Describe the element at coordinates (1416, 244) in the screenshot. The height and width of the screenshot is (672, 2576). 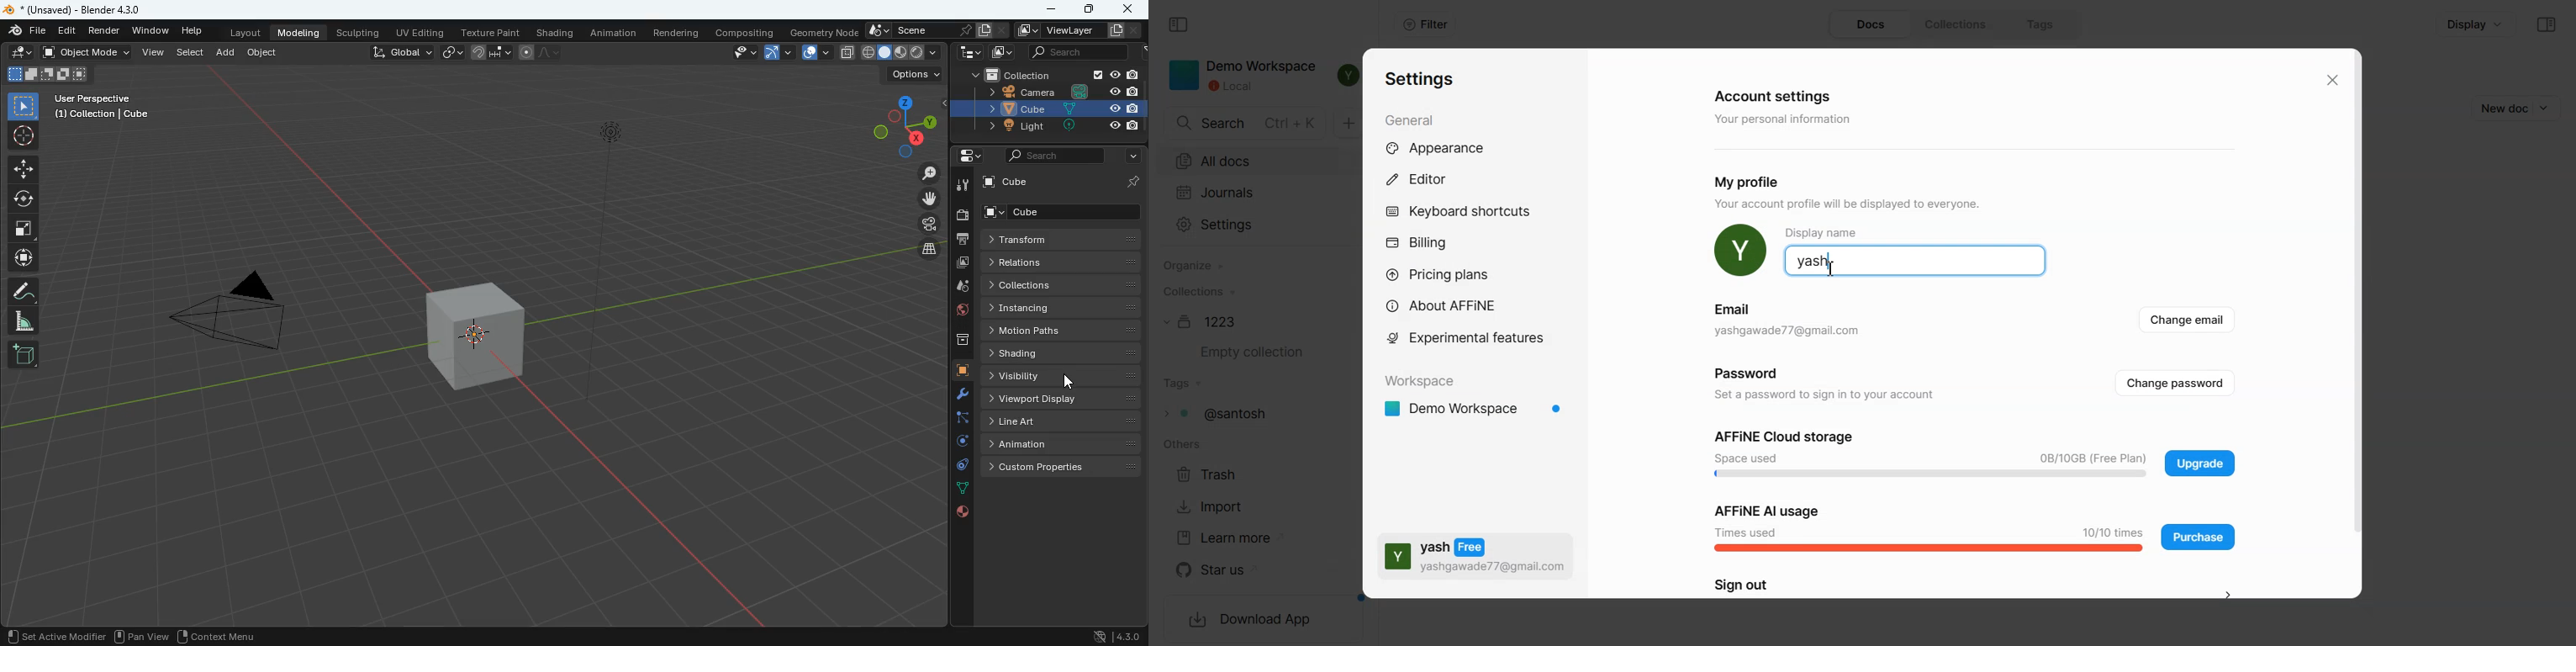
I see `Billing` at that location.